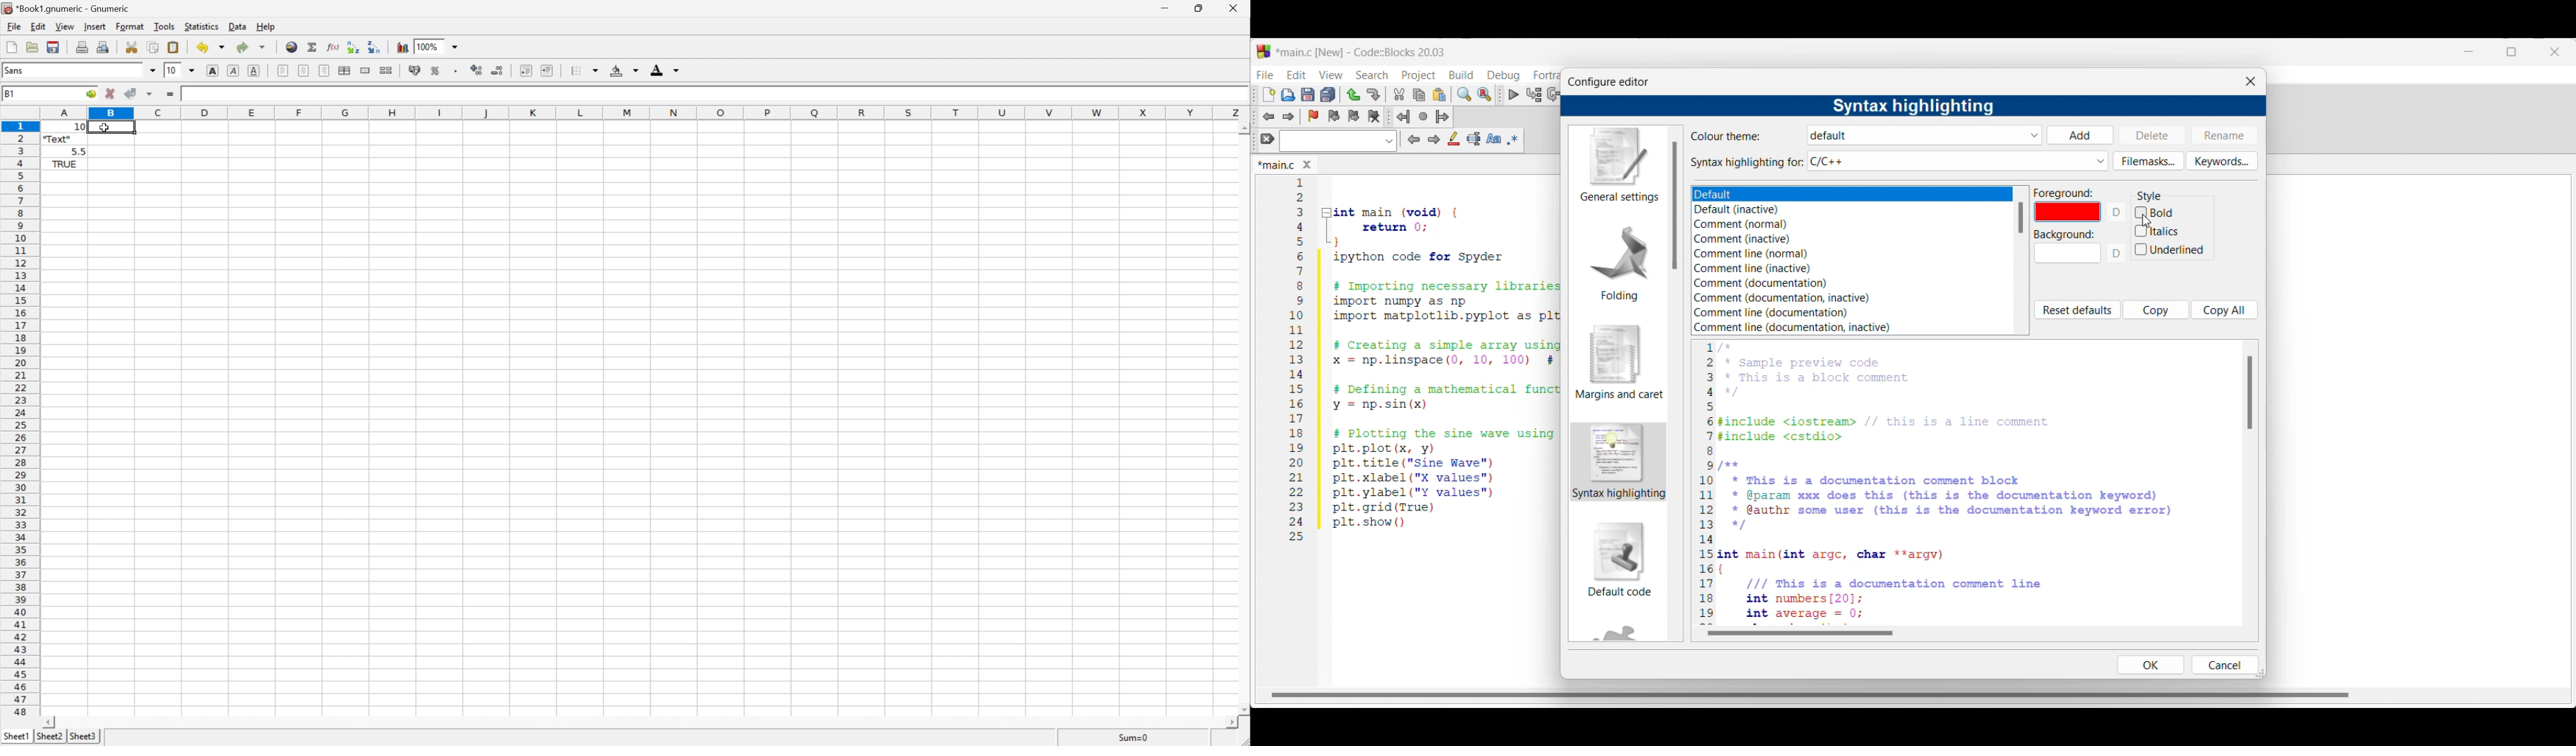 The height and width of the screenshot is (756, 2576). I want to click on Delete, so click(2153, 134).